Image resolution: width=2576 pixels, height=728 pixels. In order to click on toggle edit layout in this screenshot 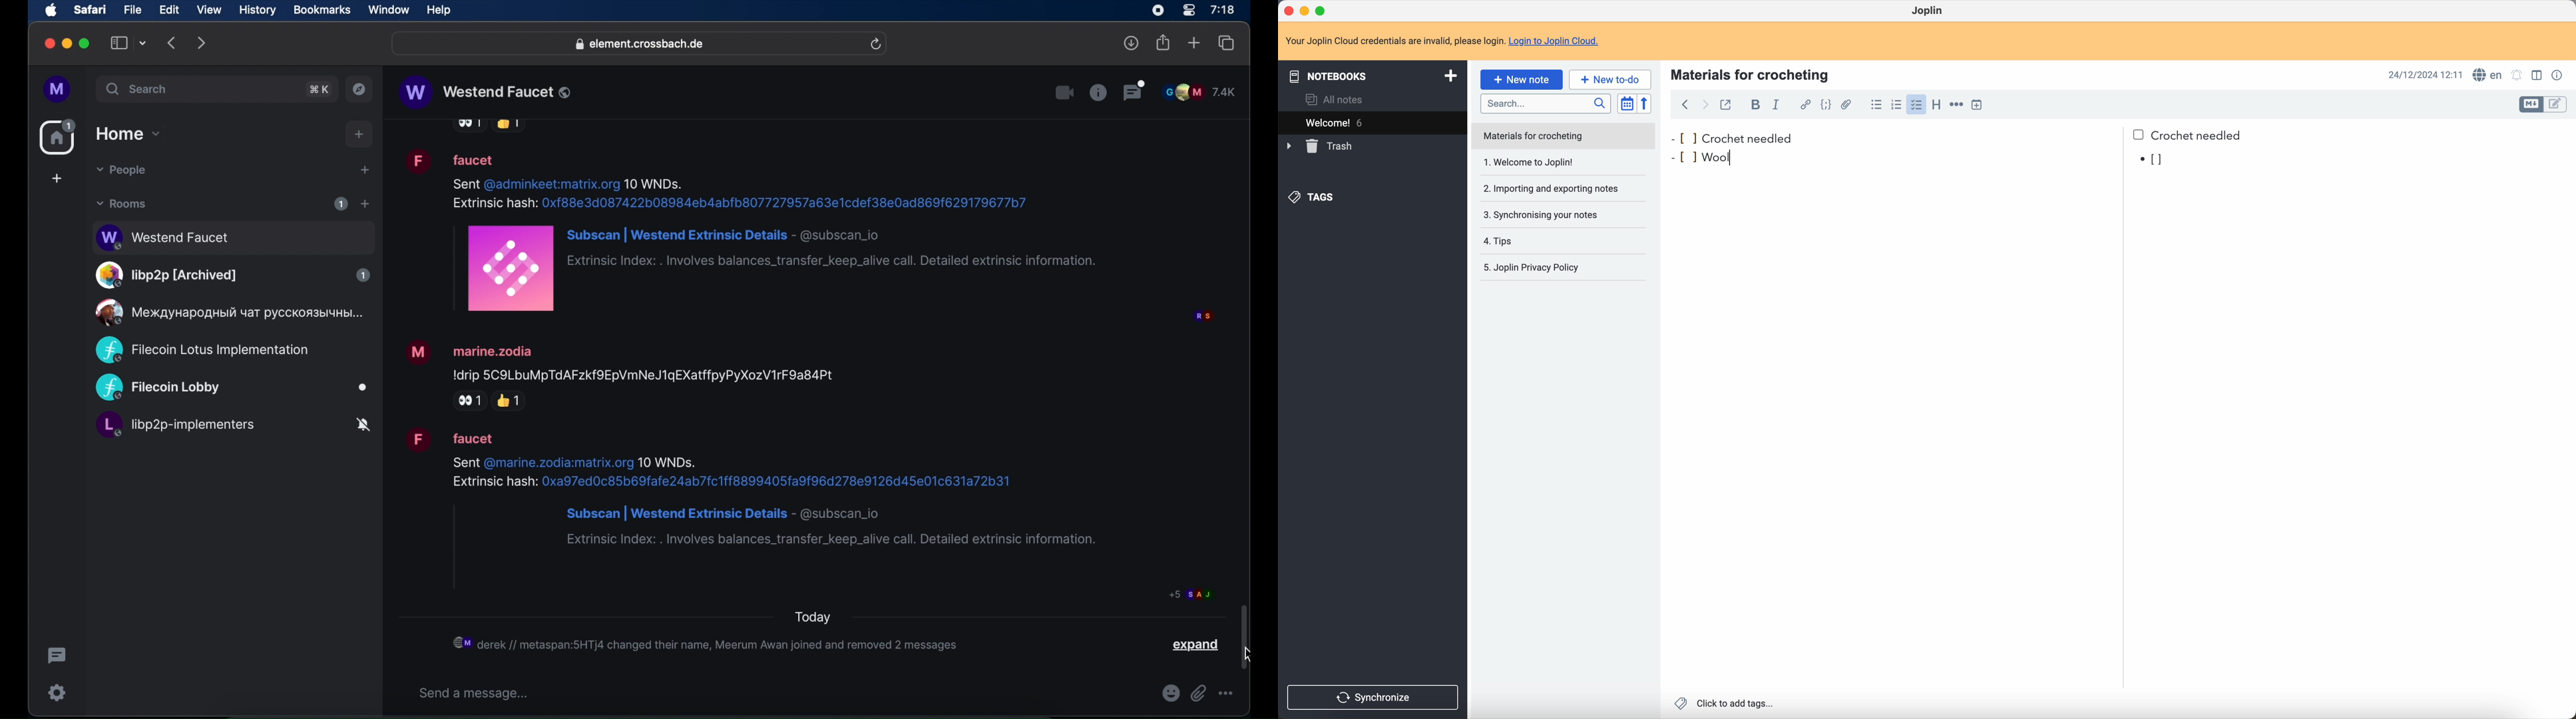, I will do `click(2531, 105)`.